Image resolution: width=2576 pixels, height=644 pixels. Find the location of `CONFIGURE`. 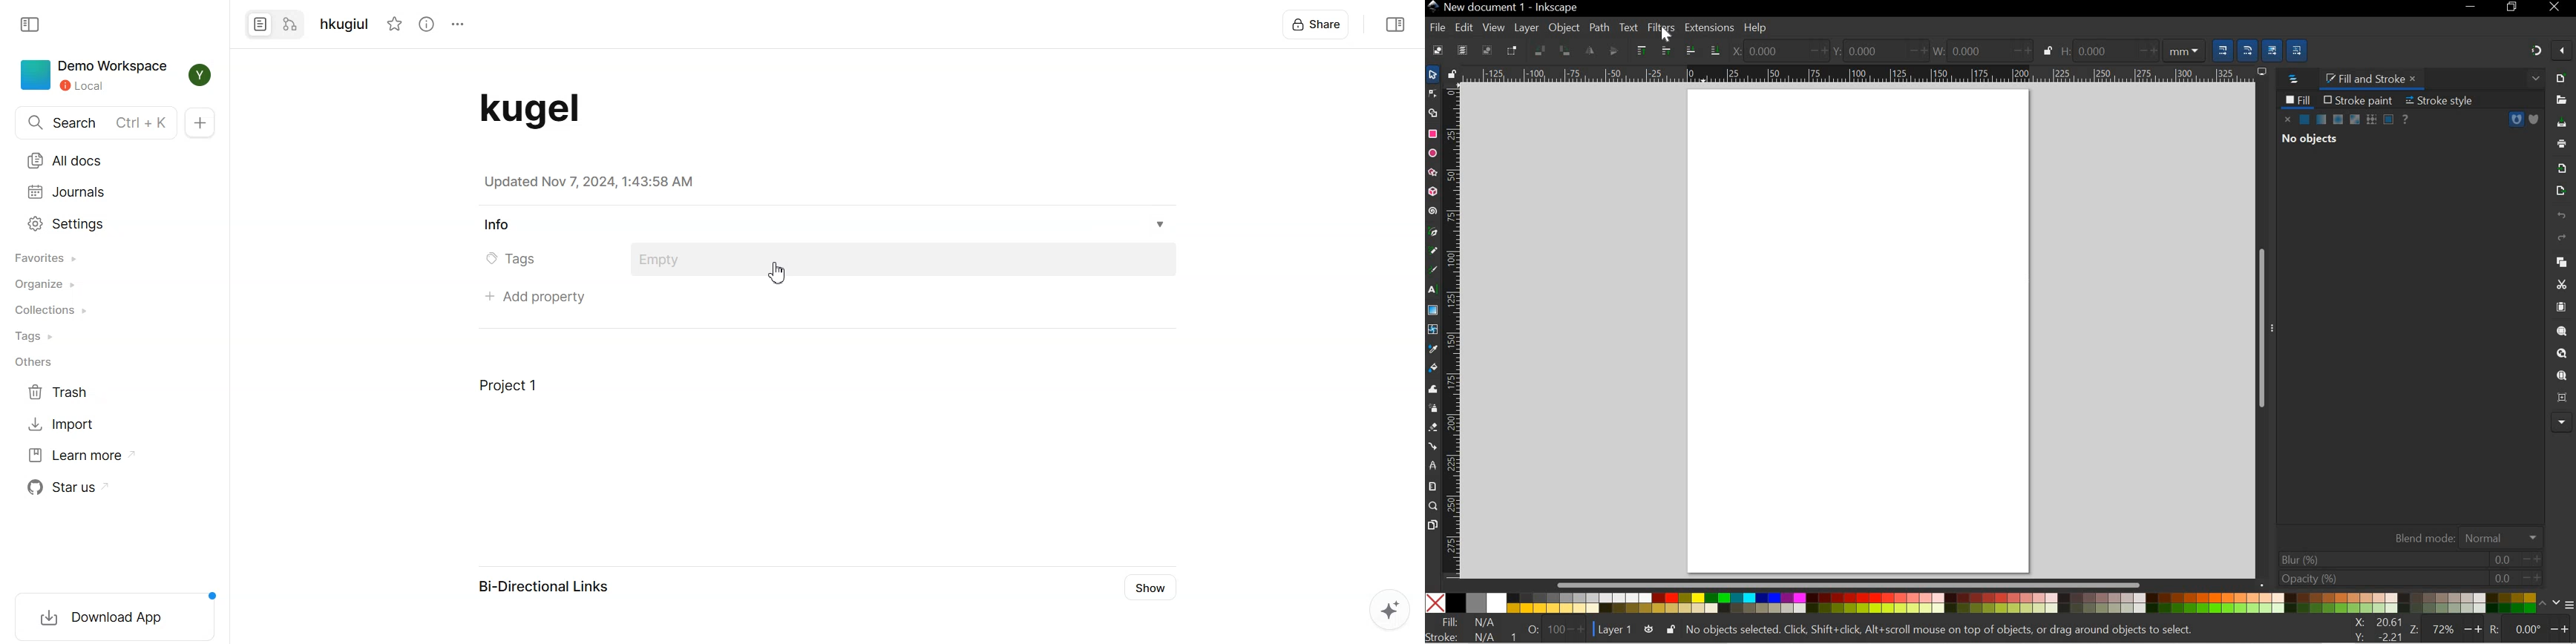

CONFIGURE is located at coordinates (2563, 606).